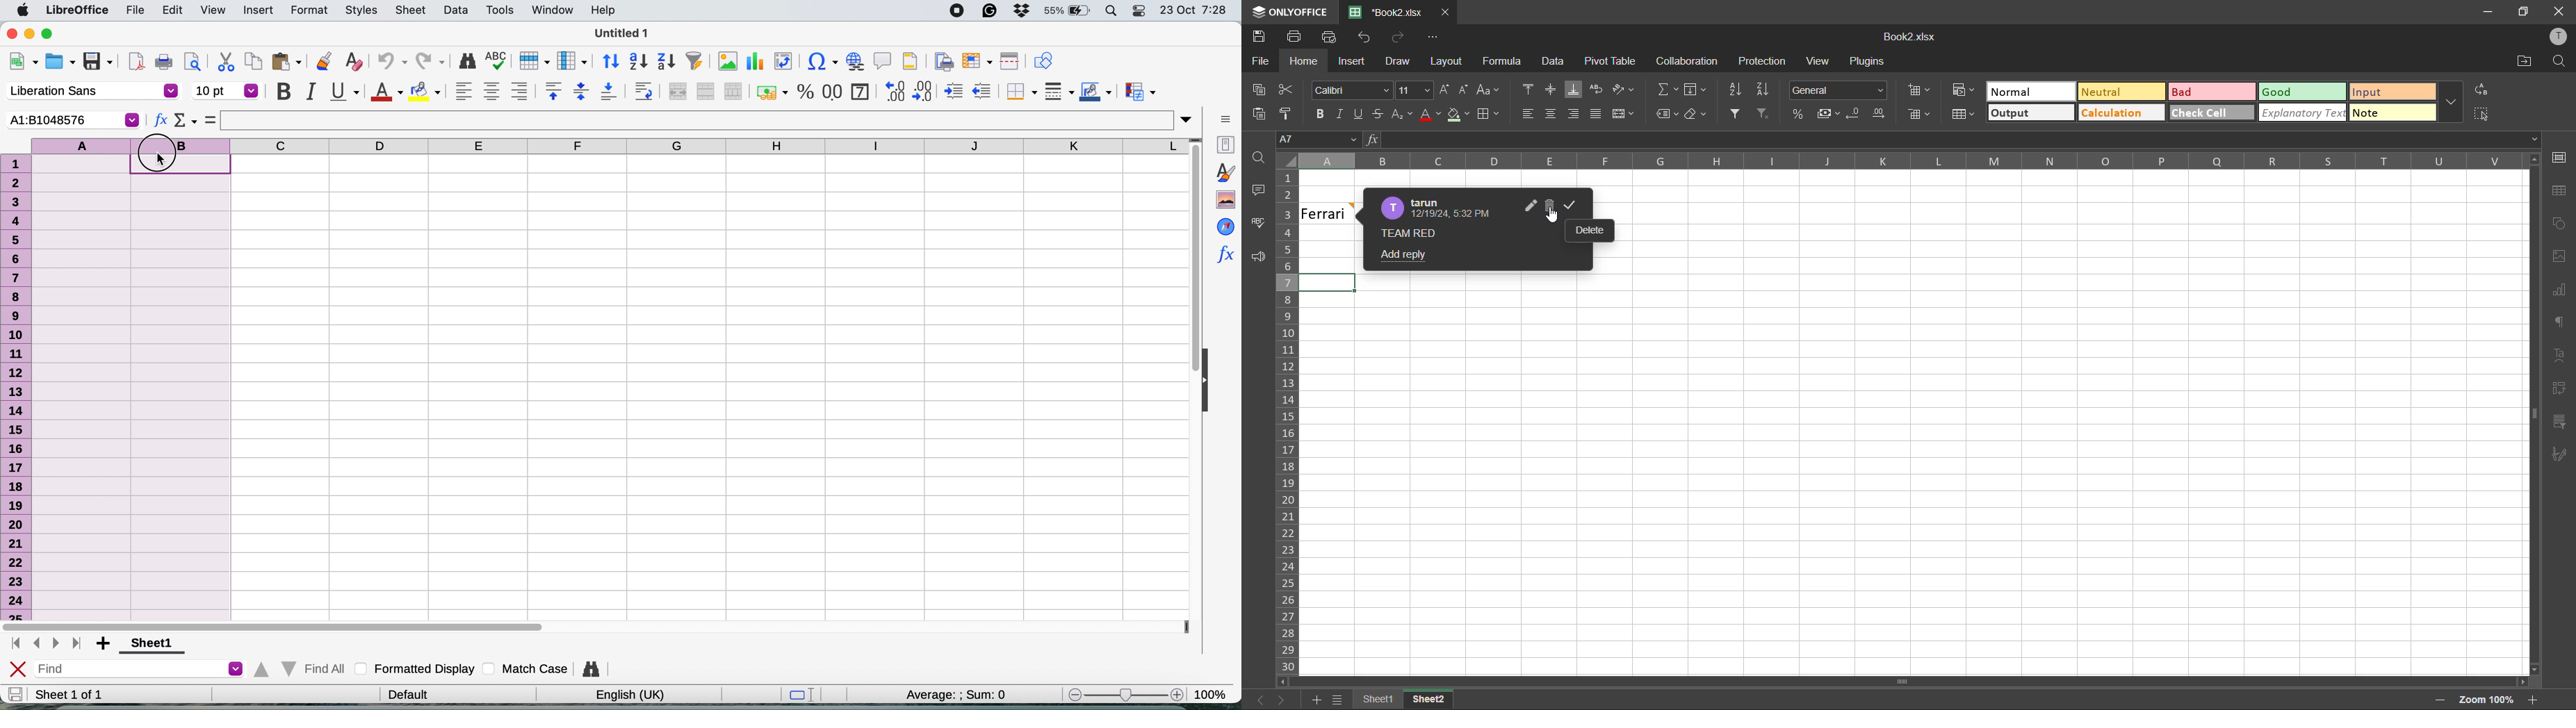  I want to click on fontcolor, so click(1430, 116).